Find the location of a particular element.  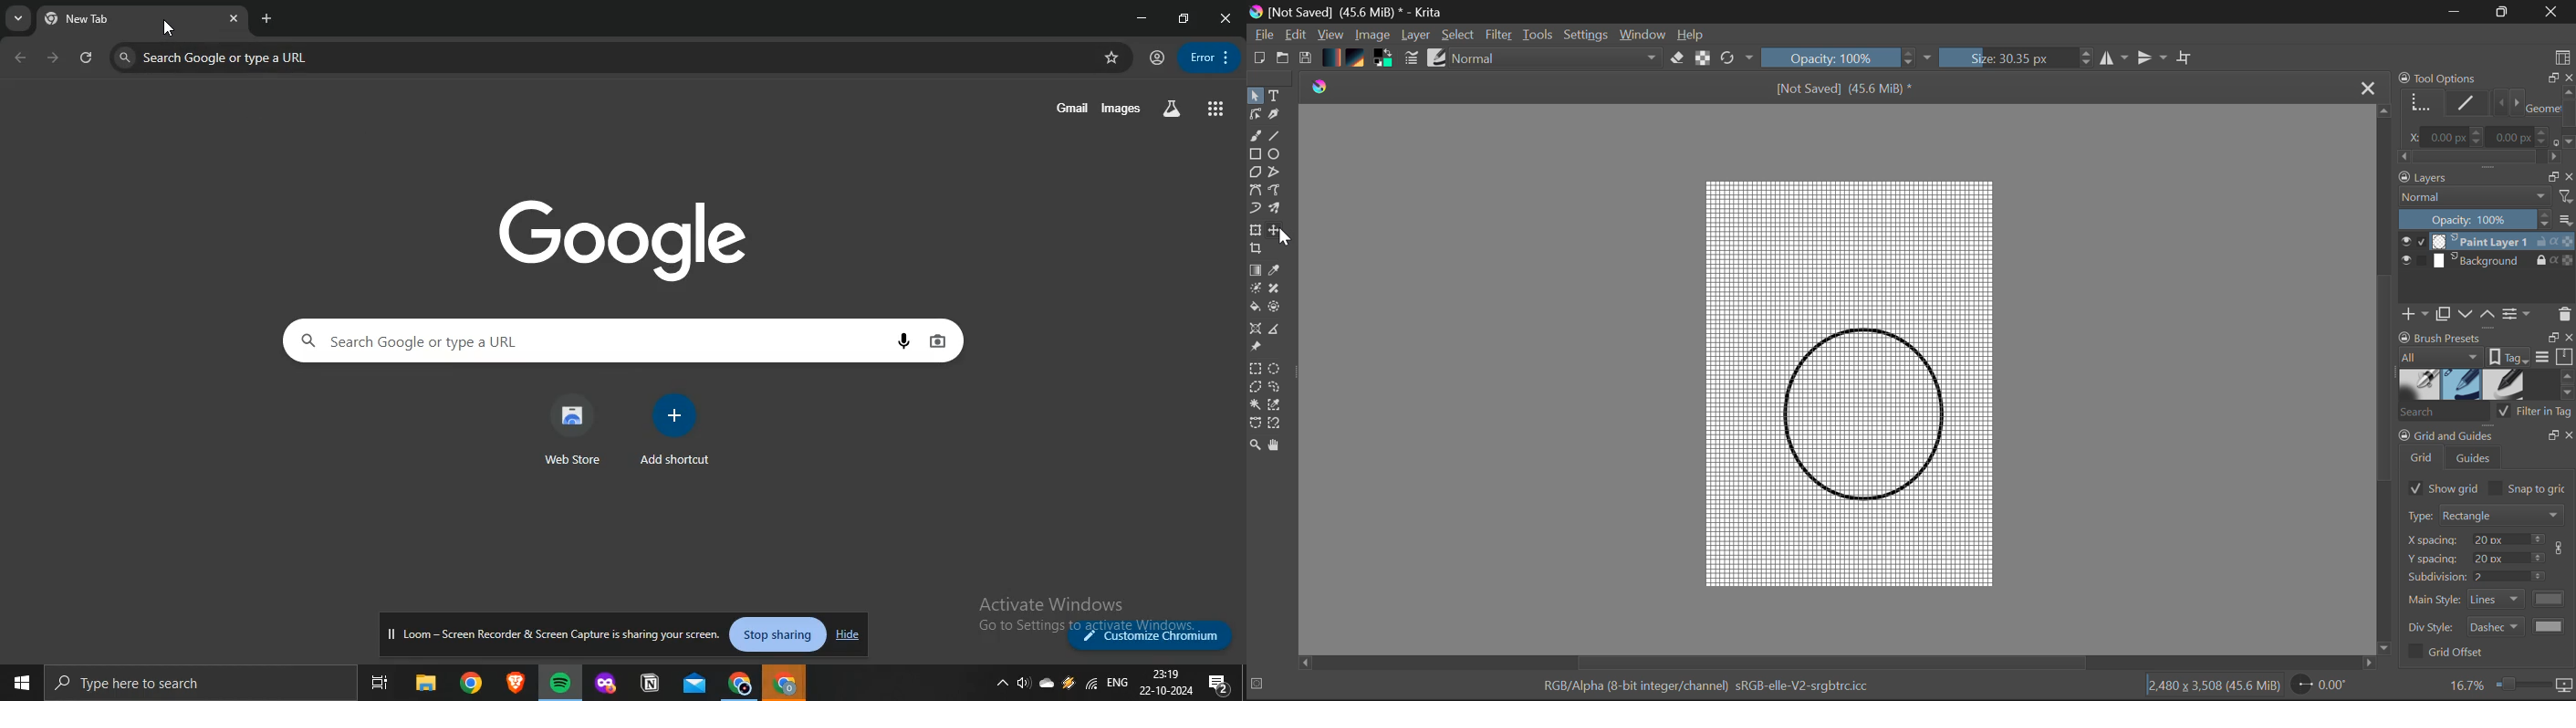

onedrive is located at coordinates (1047, 682).